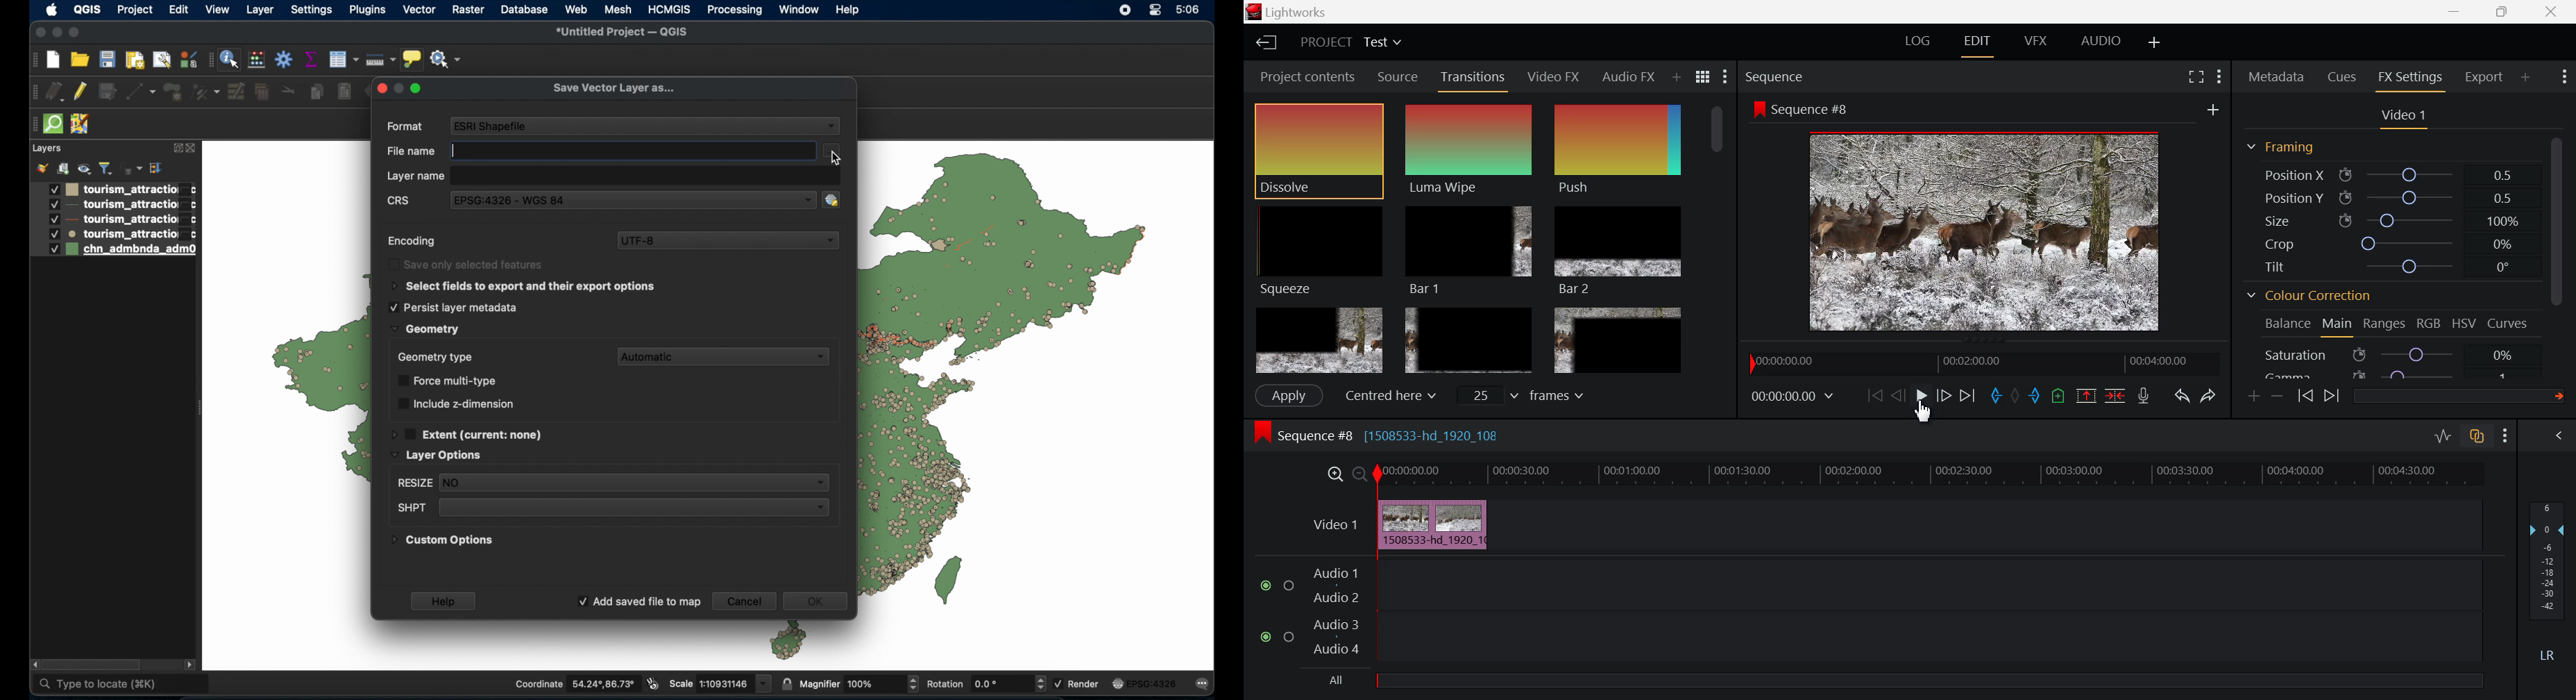 The image size is (2576, 700). What do you see at coordinates (2561, 437) in the screenshot?
I see `View Audio Mix` at bounding box center [2561, 437].